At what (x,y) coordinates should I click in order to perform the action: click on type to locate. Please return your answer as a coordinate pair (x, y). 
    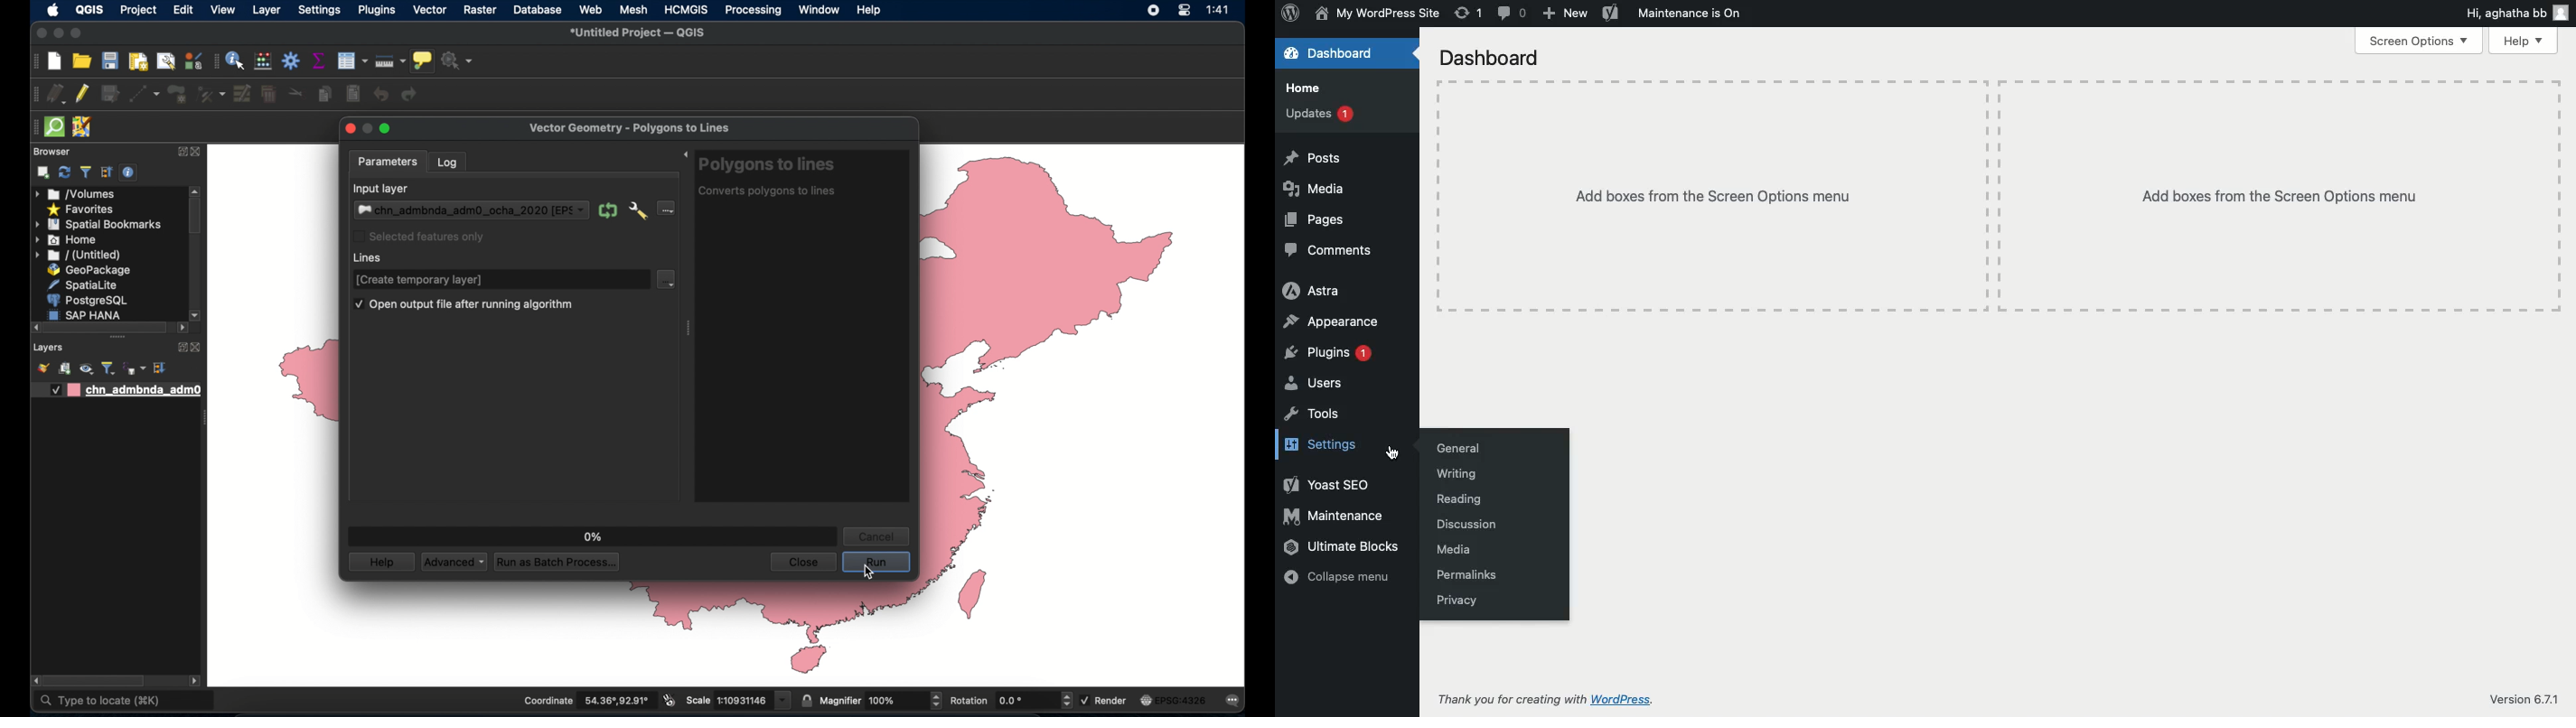
    Looking at the image, I should click on (100, 703).